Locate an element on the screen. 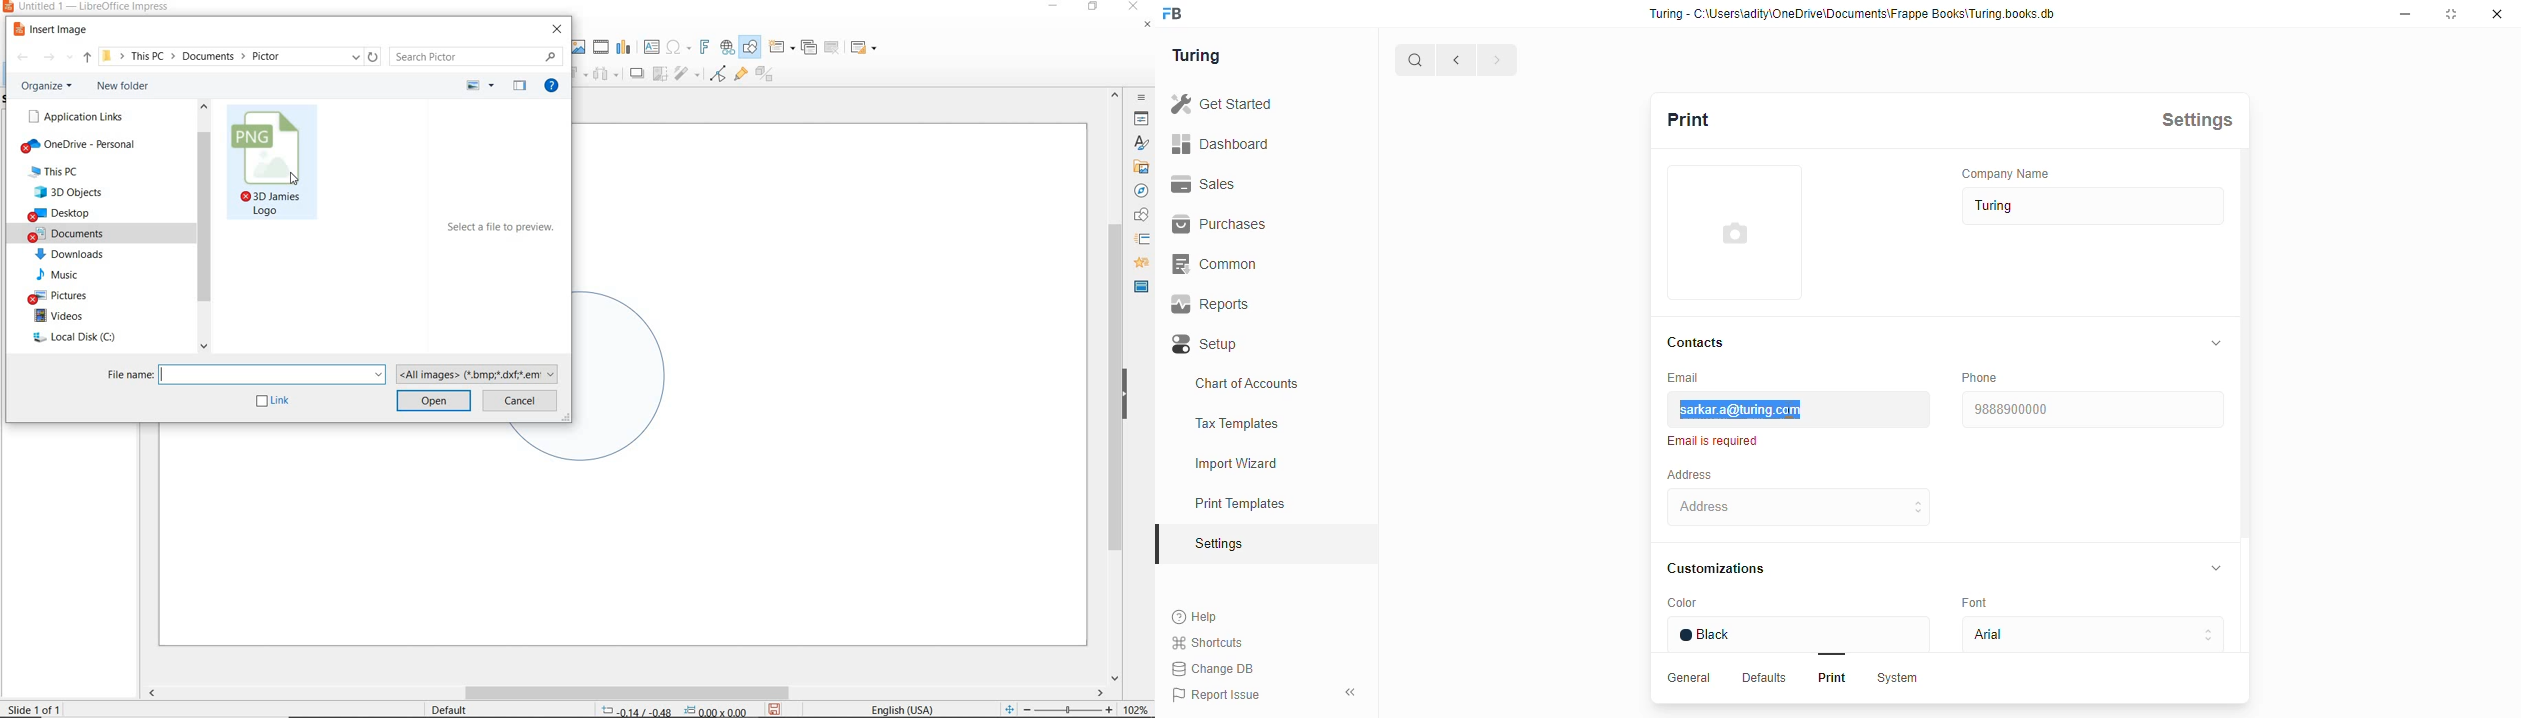 This screenshot has width=2548, height=728. cursor is located at coordinates (1793, 412).